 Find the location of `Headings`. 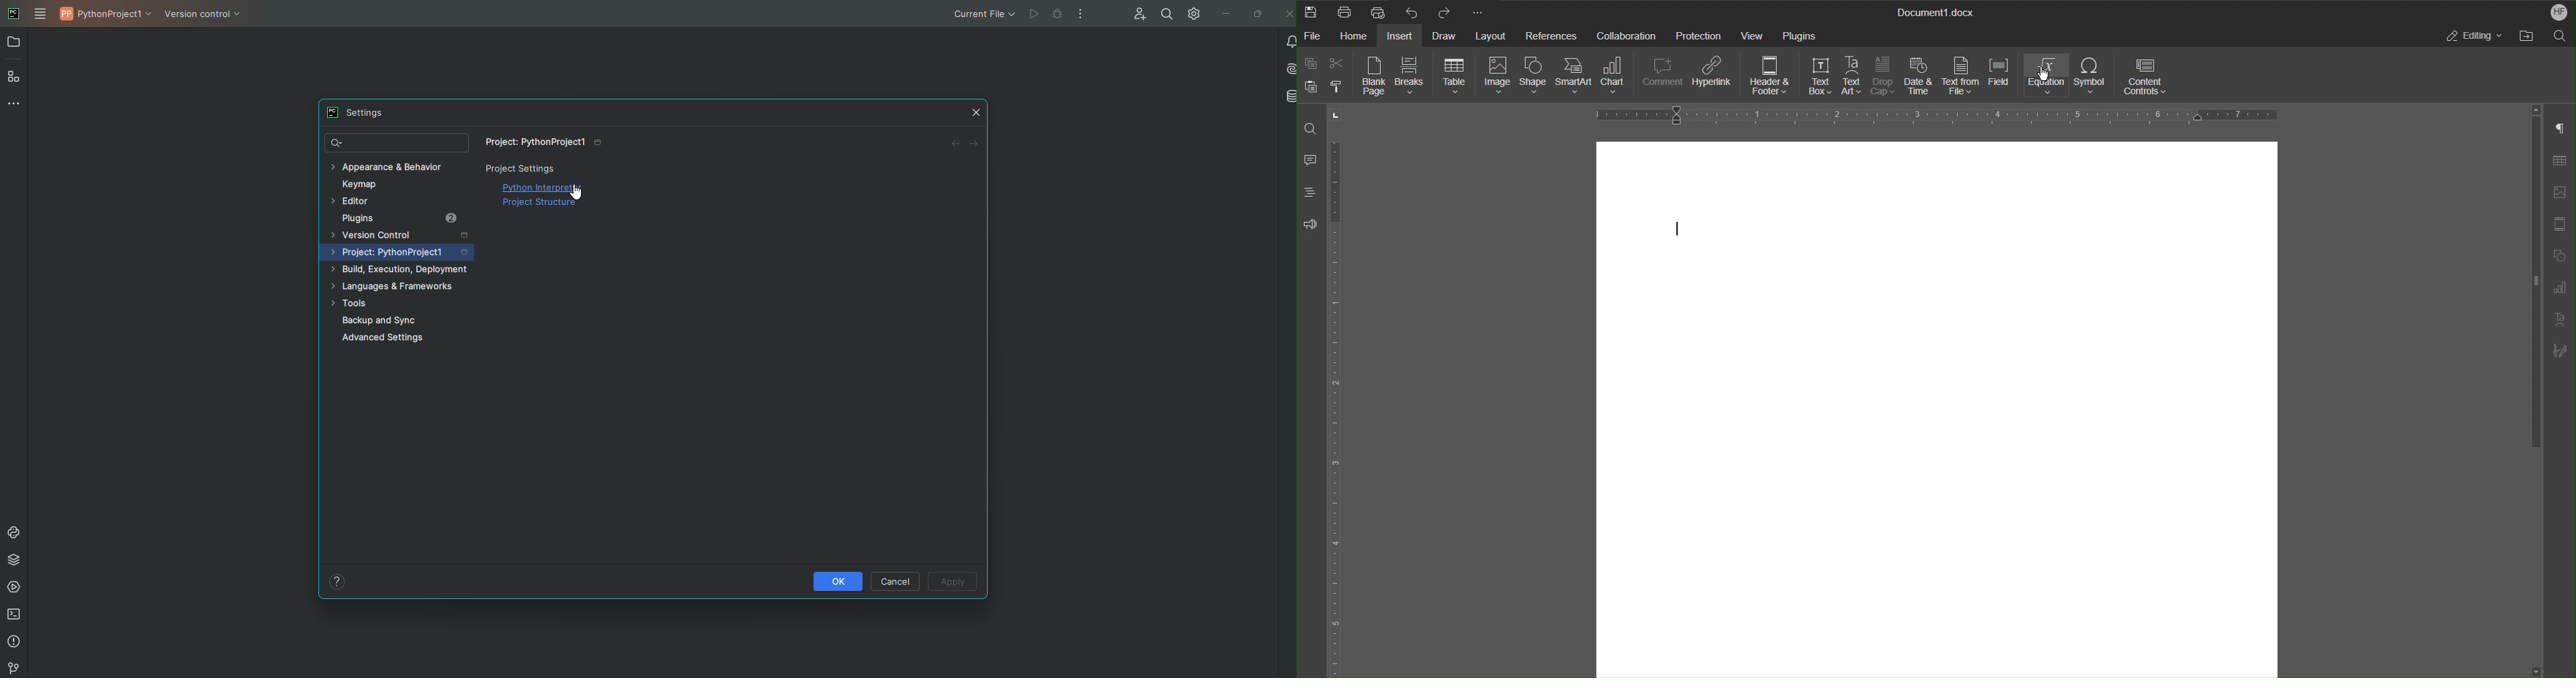

Headings is located at coordinates (1312, 193).